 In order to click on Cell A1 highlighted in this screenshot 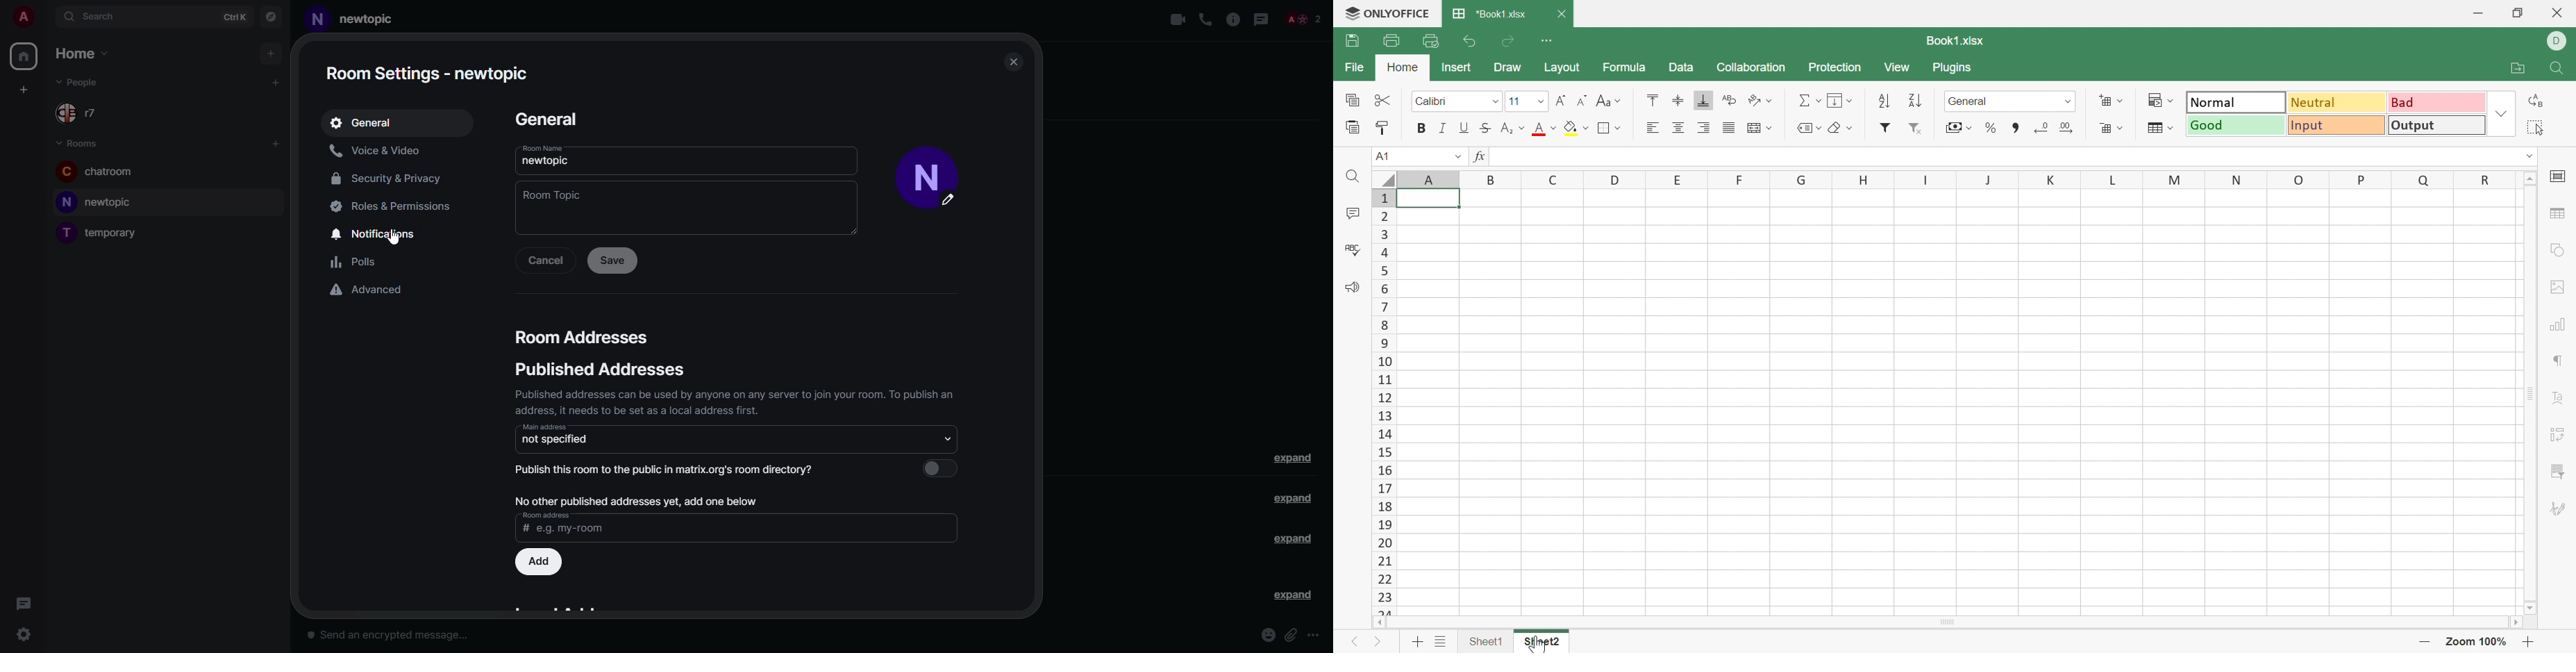, I will do `click(1435, 204)`.